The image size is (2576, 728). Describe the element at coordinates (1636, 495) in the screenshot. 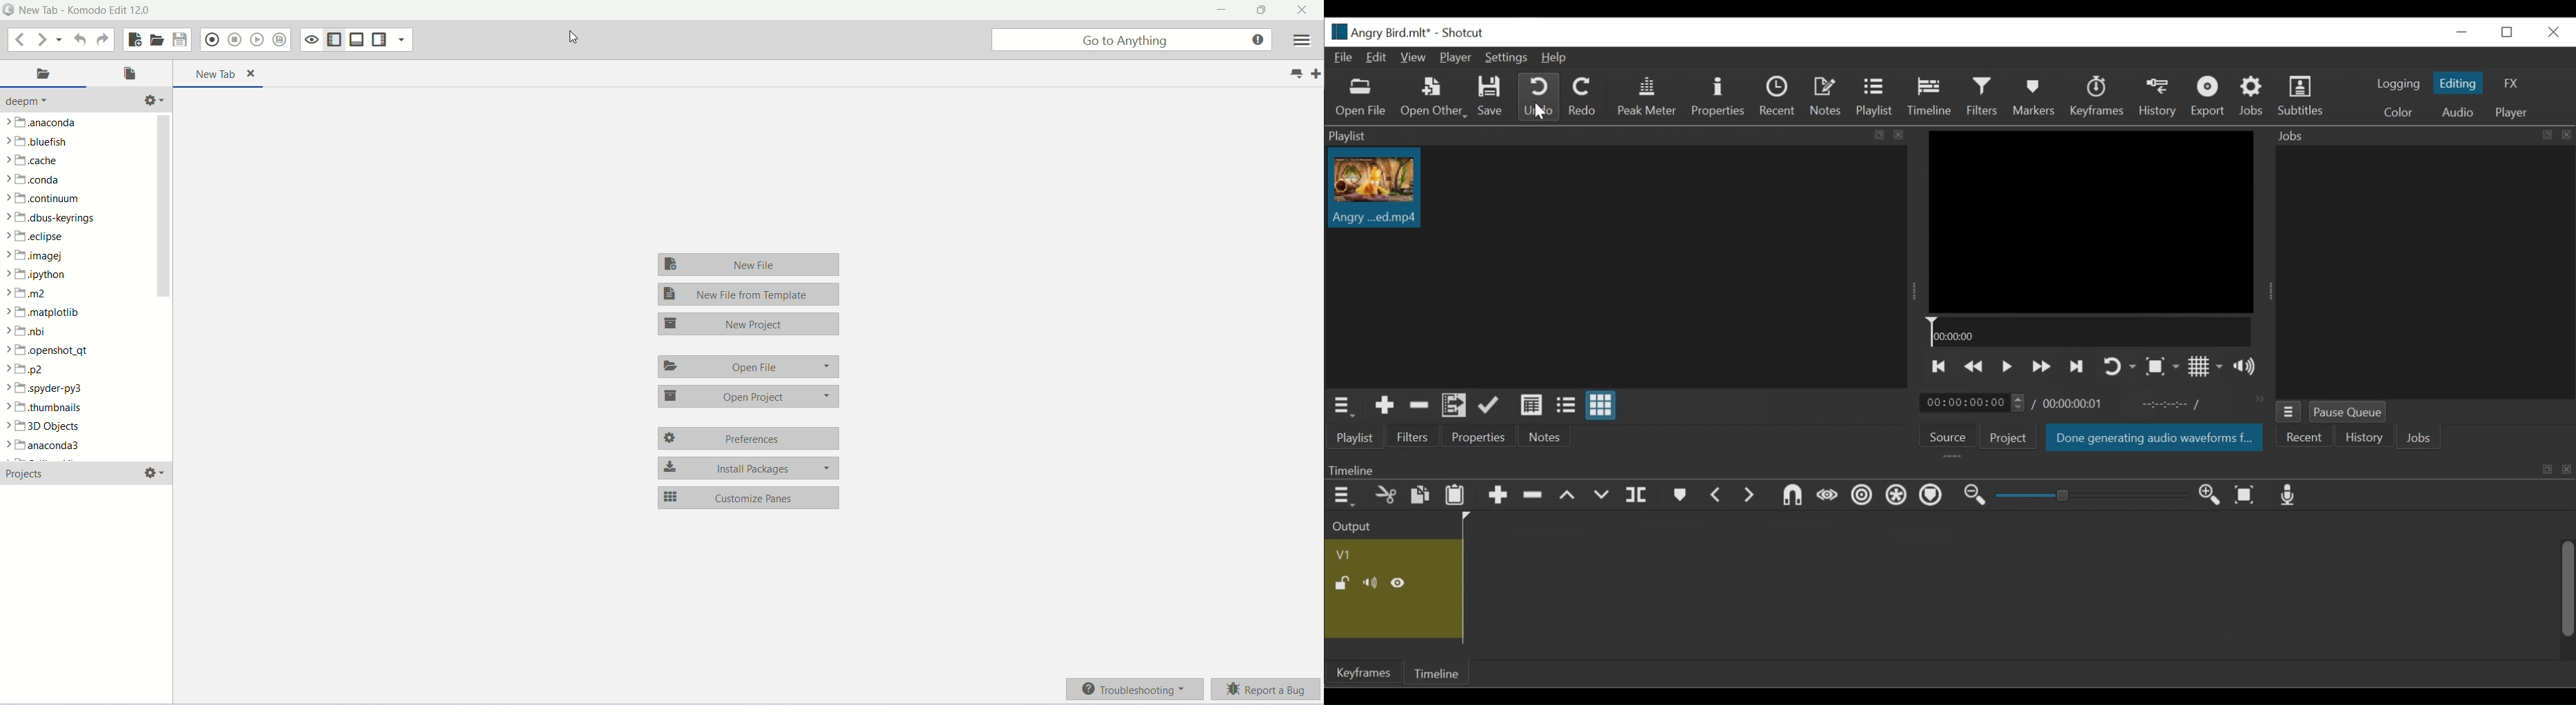

I see `split payhead` at that location.